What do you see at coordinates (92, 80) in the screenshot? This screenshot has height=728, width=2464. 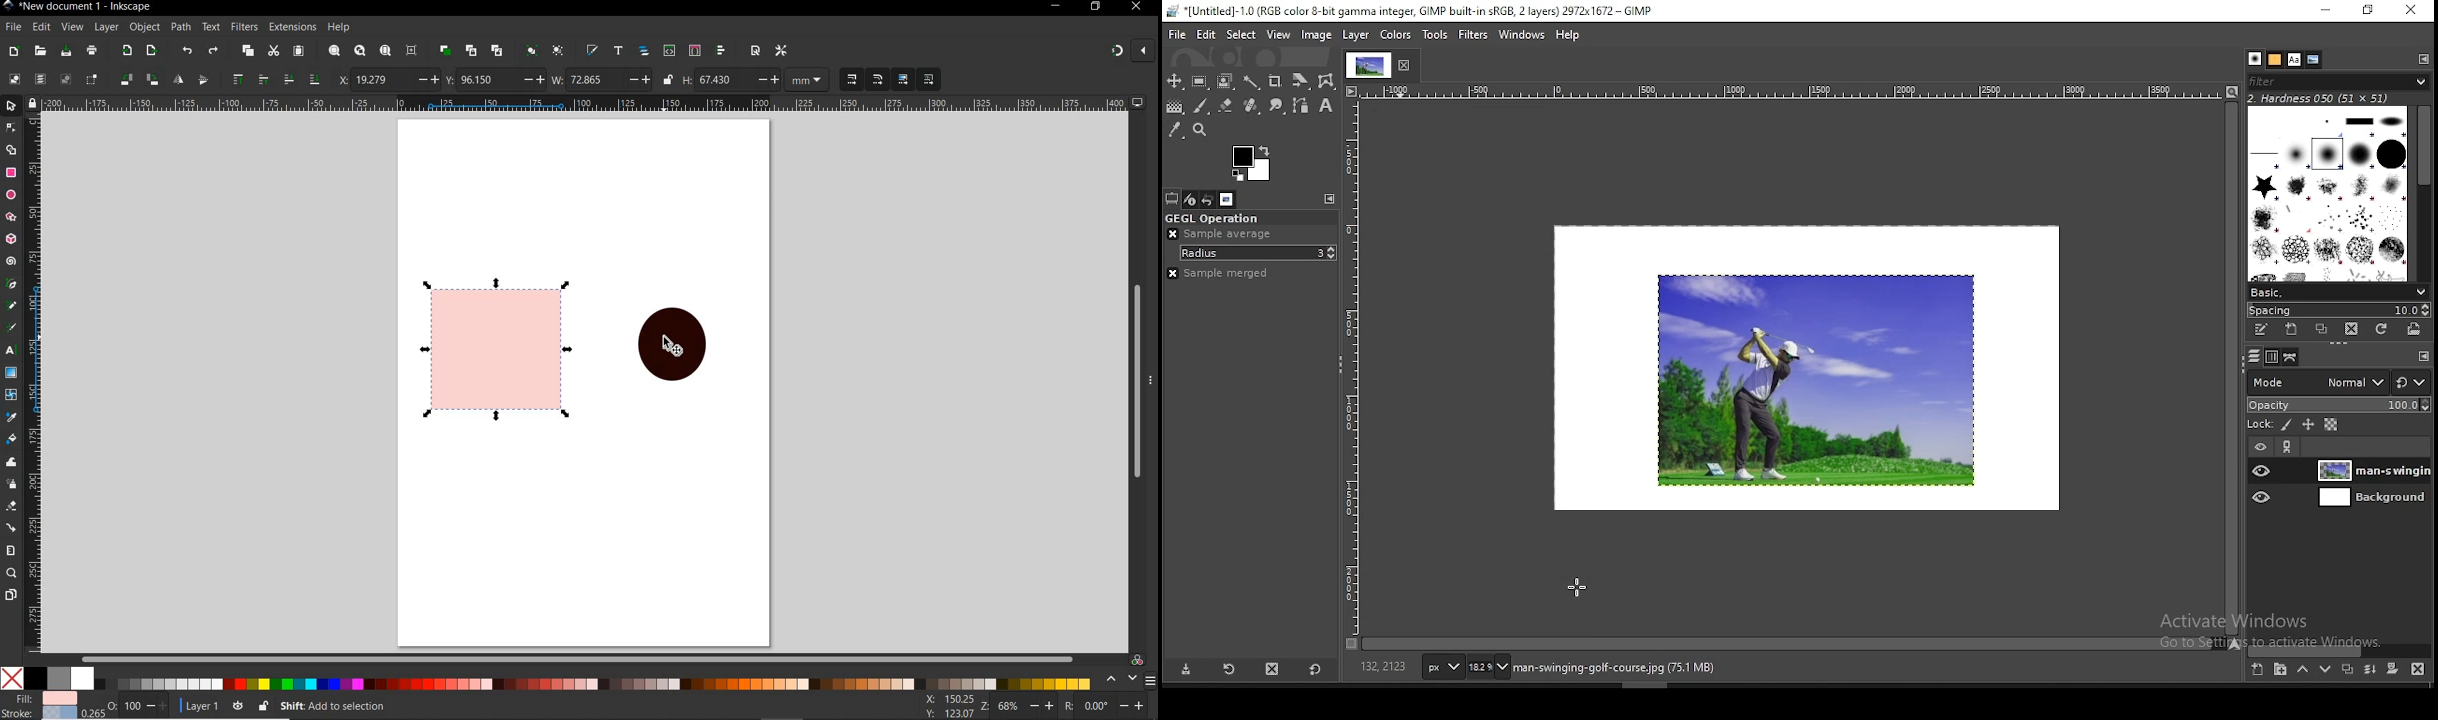 I see `toggle selection box` at bounding box center [92, 80].